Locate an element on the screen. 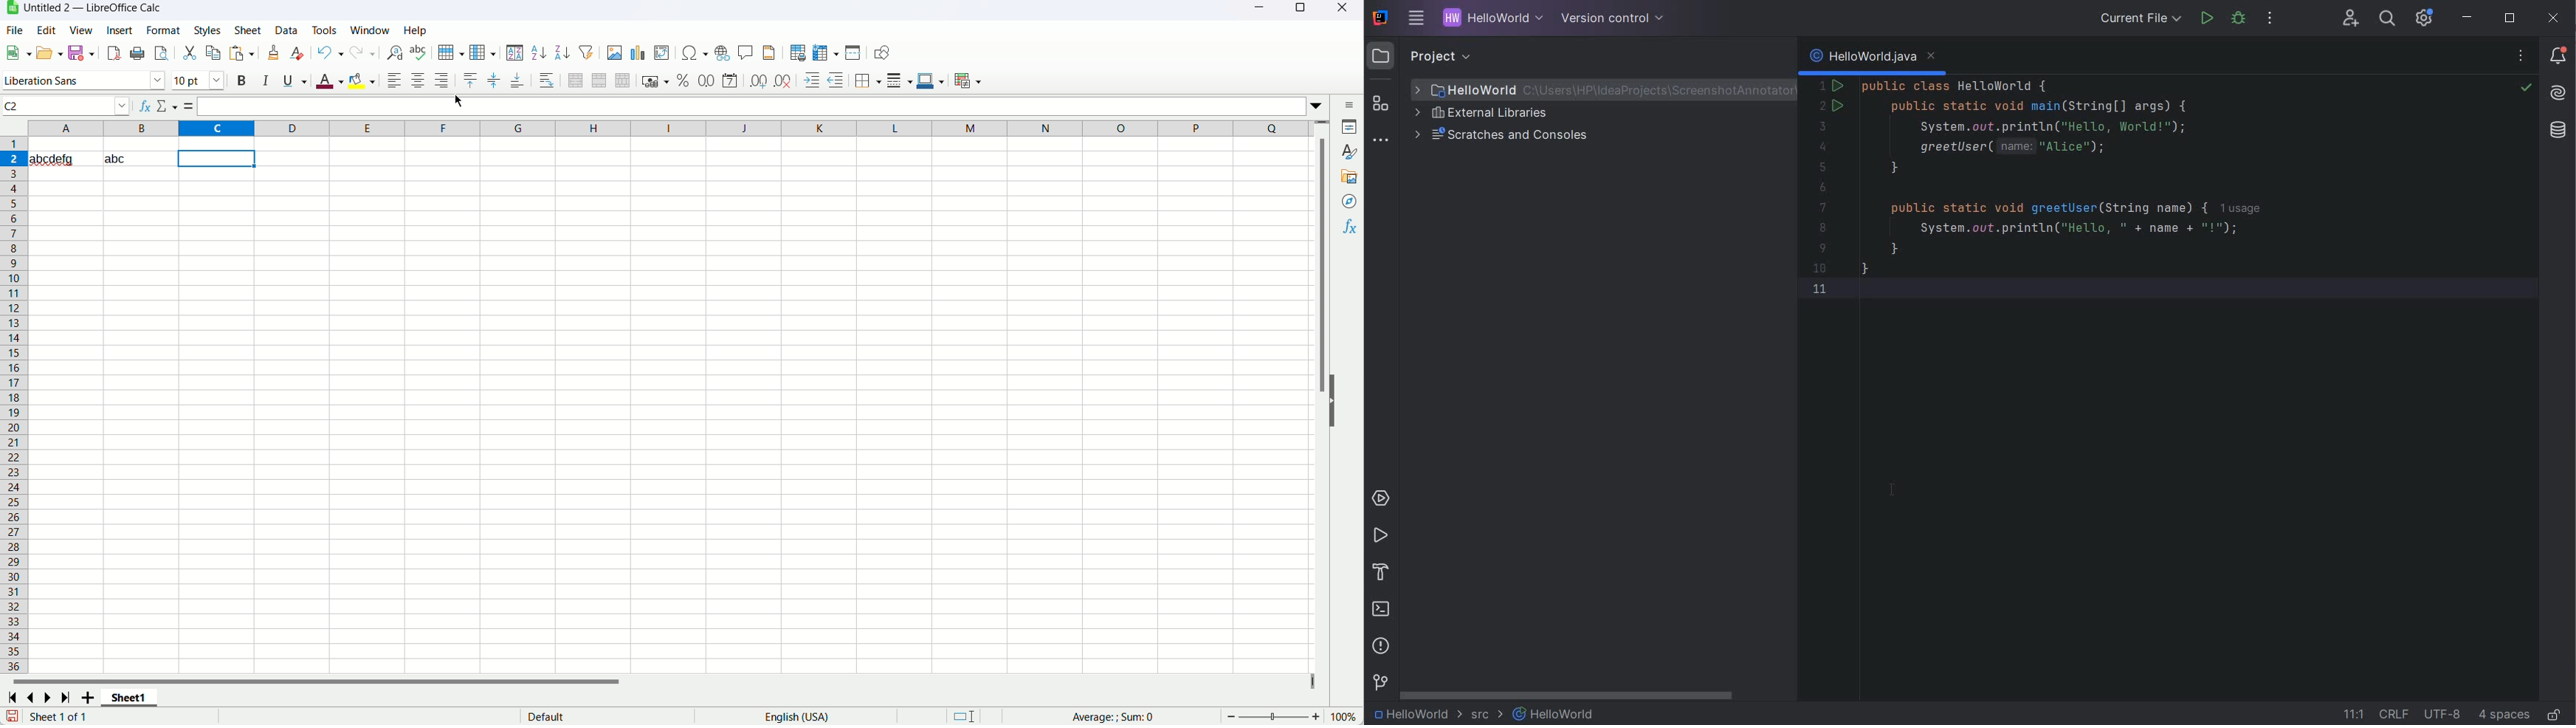 Image resolution: width=2576 pixels, height=728 pixels. cancel is located at coordinates (163, 105).